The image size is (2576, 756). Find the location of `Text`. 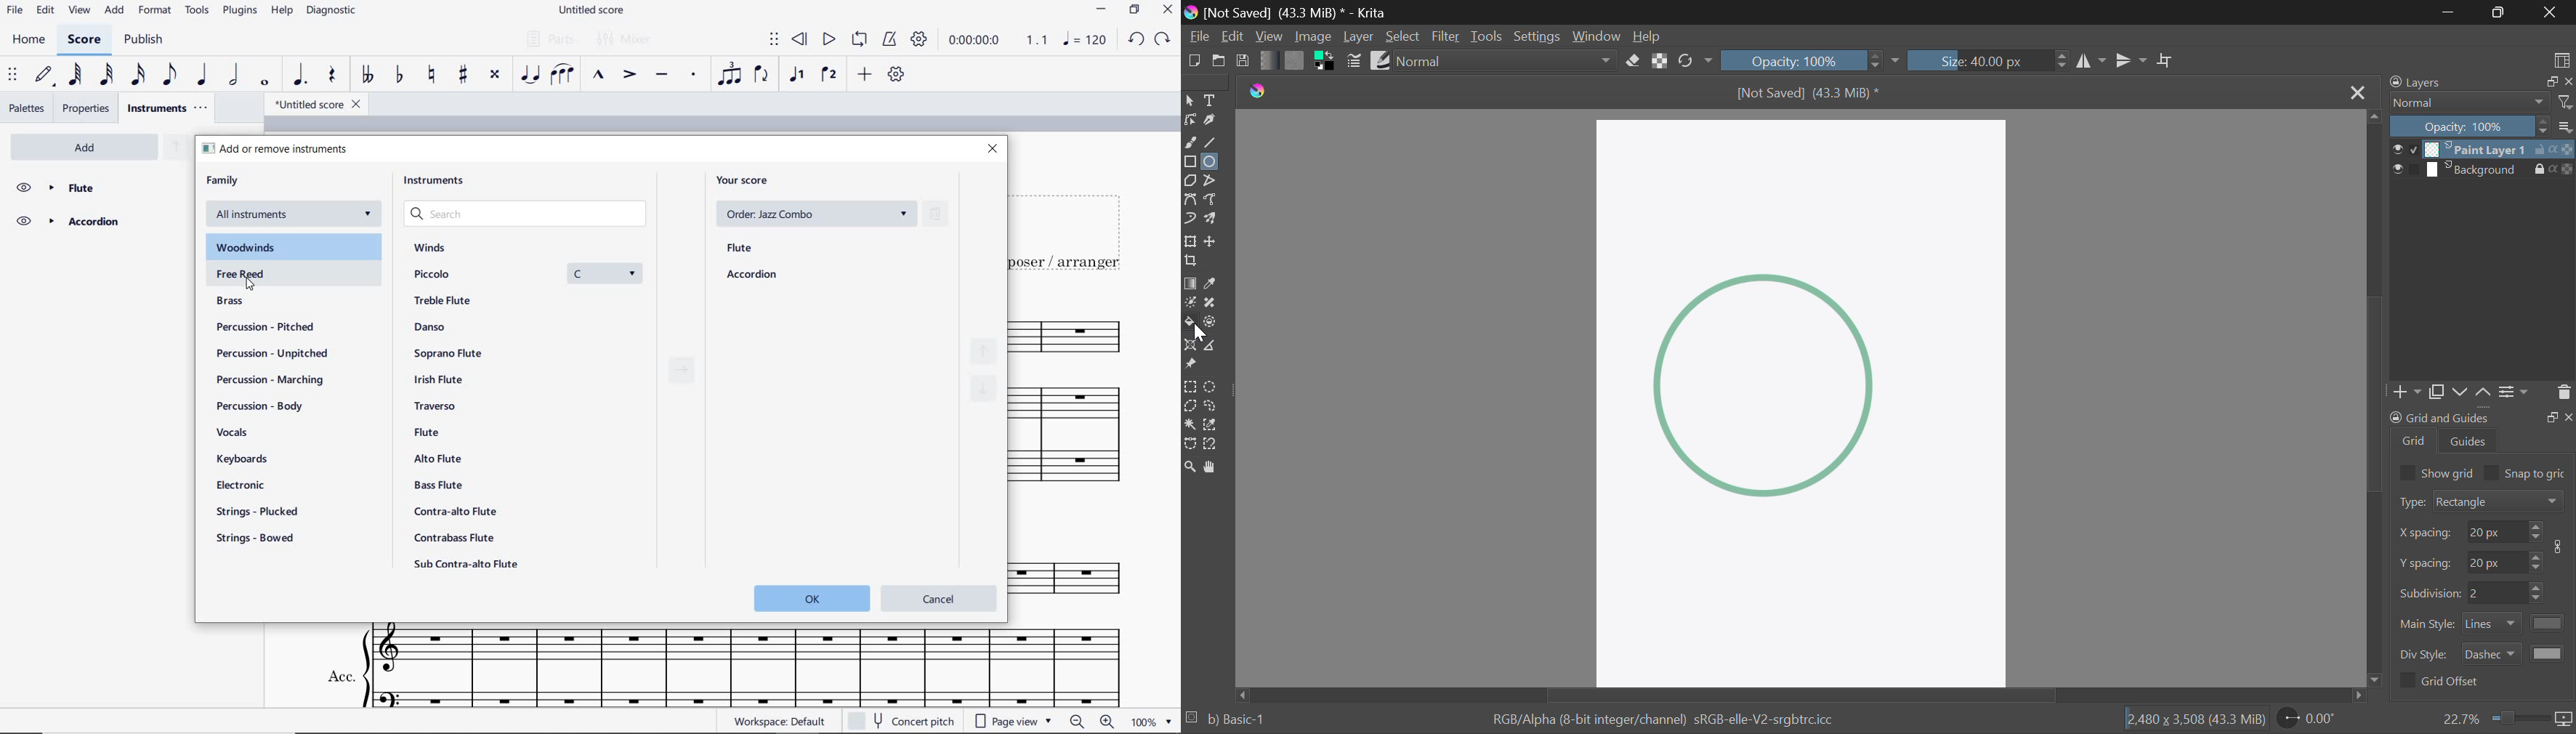

Text is located at coordinates (1210, 100).